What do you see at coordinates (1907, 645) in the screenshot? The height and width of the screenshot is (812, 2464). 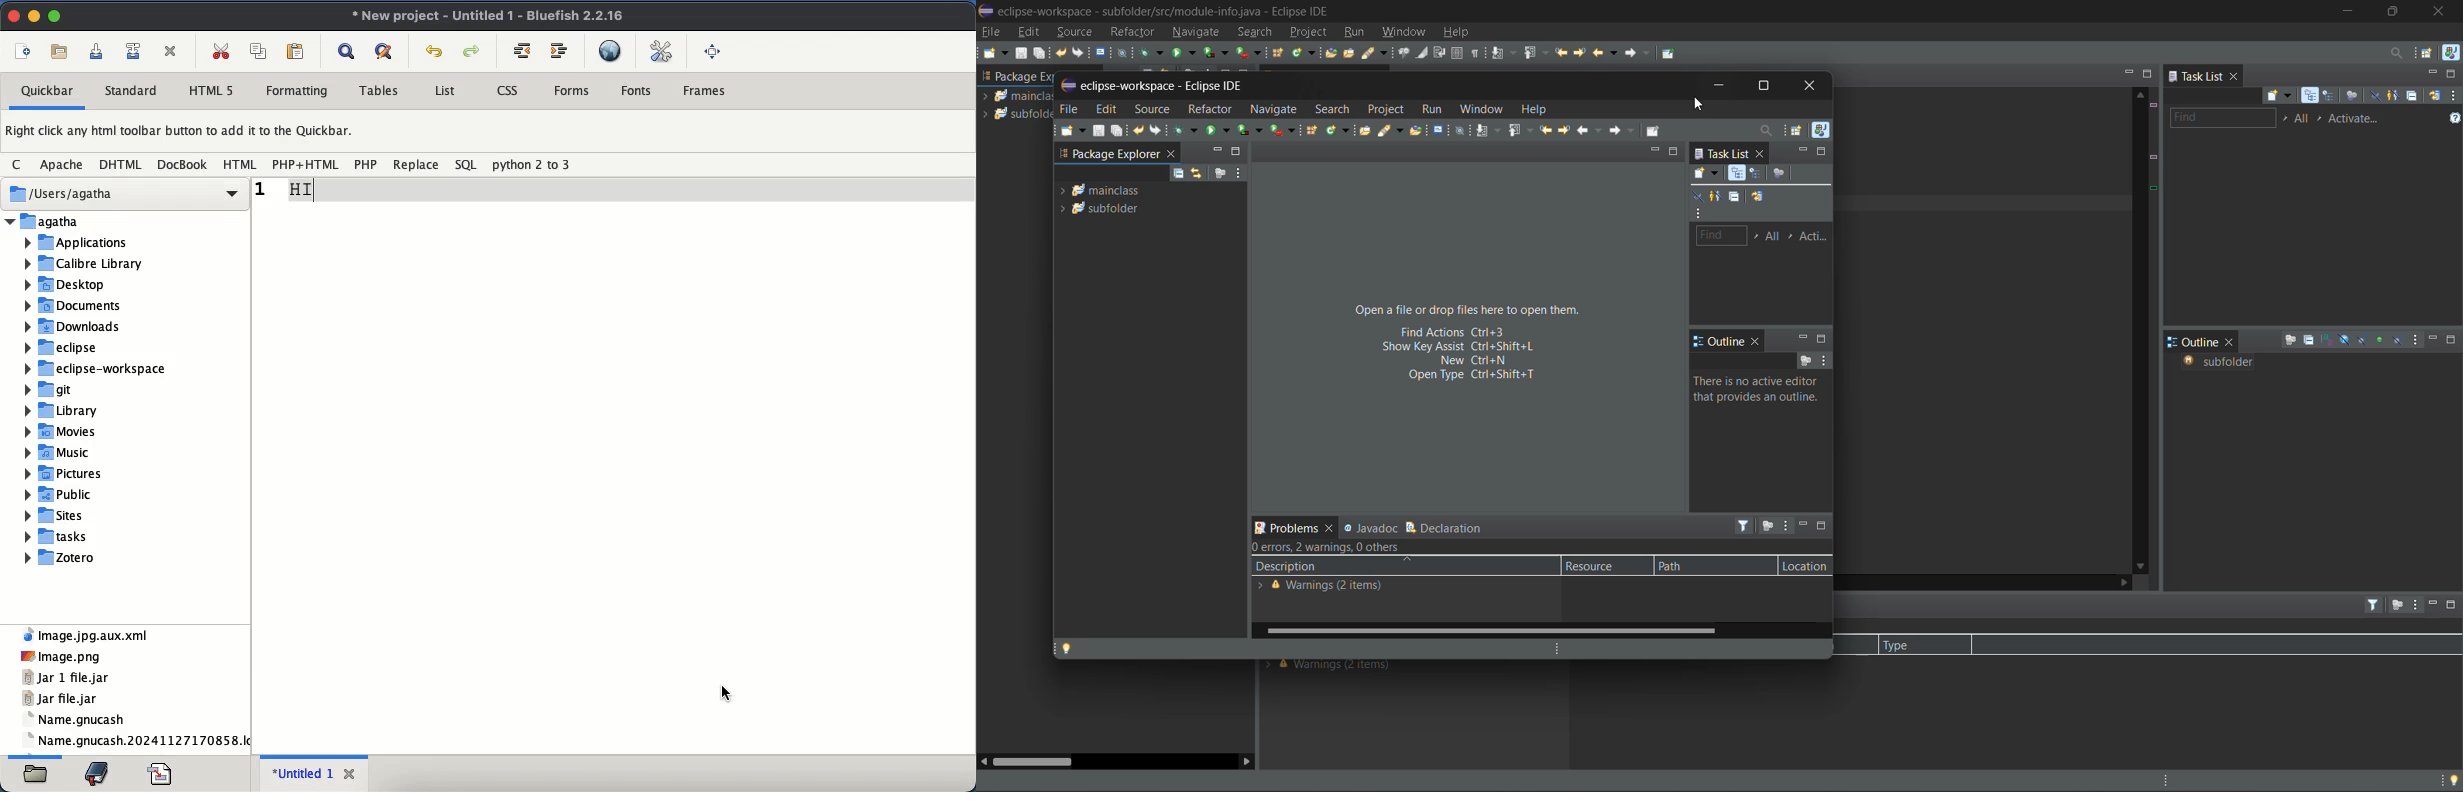 I see `type` at bounding box center [1907, 645].